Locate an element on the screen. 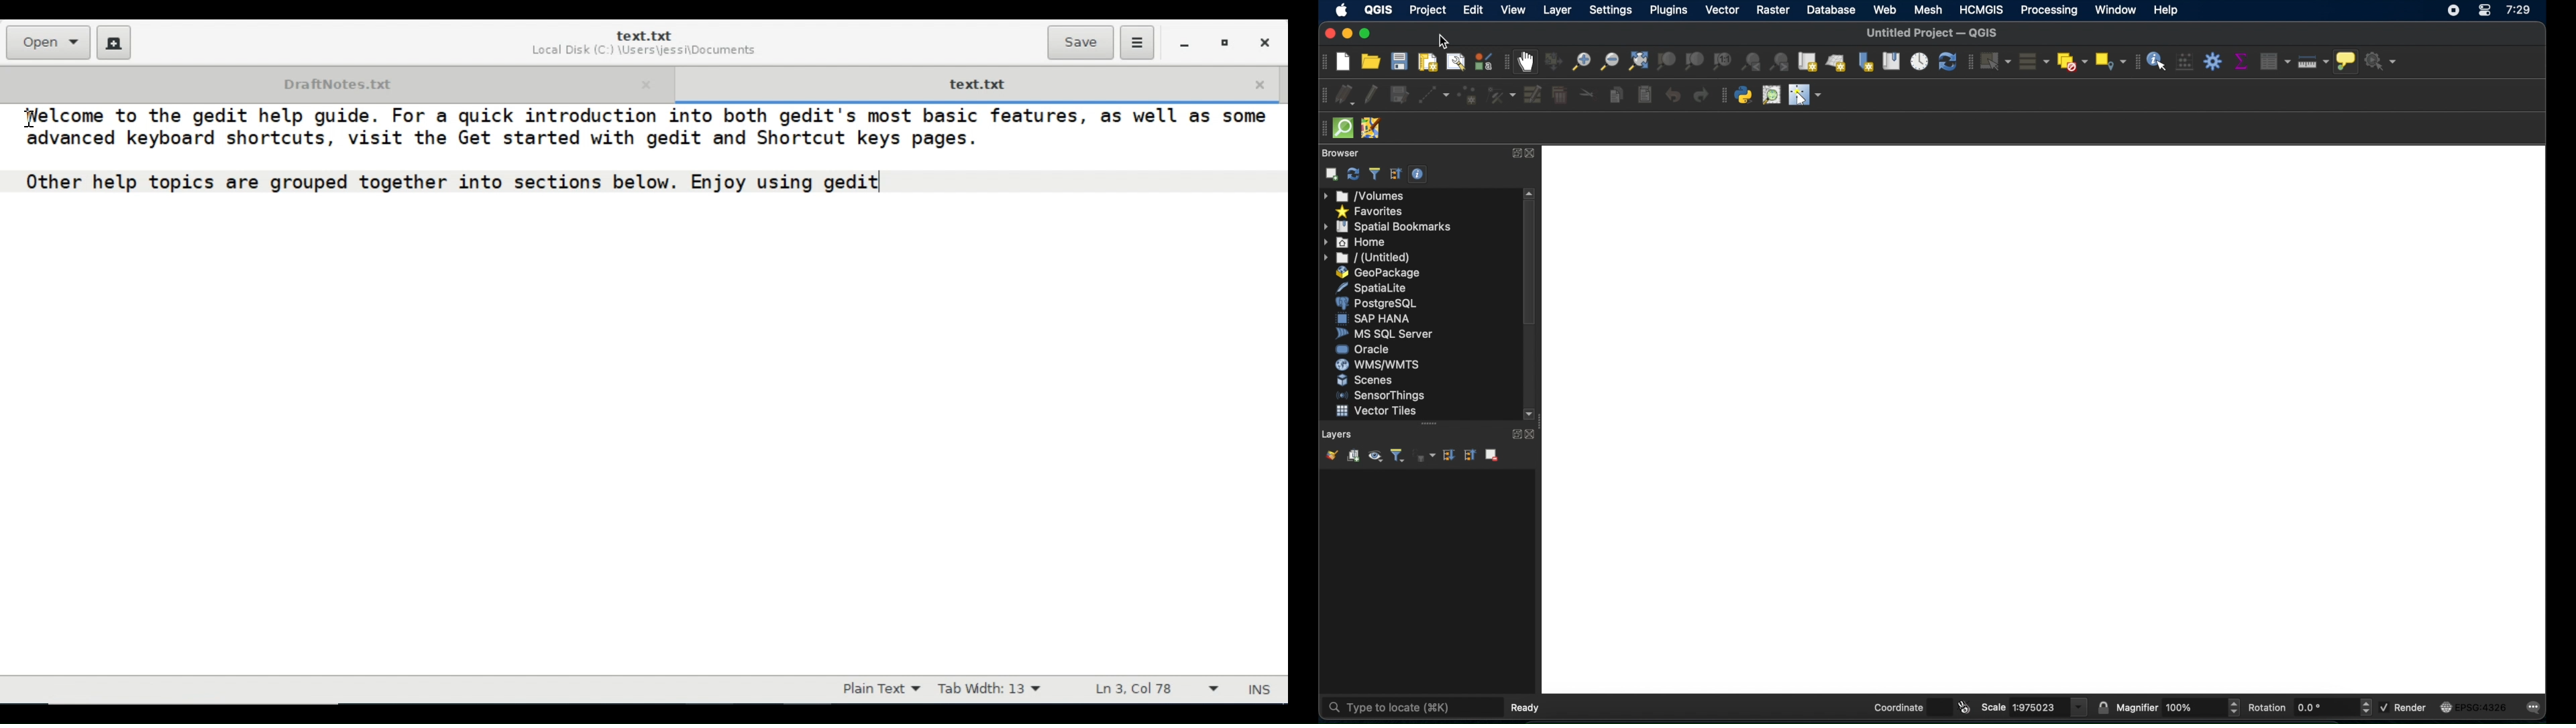  open attribute table is located at coordinates (2275, 60).